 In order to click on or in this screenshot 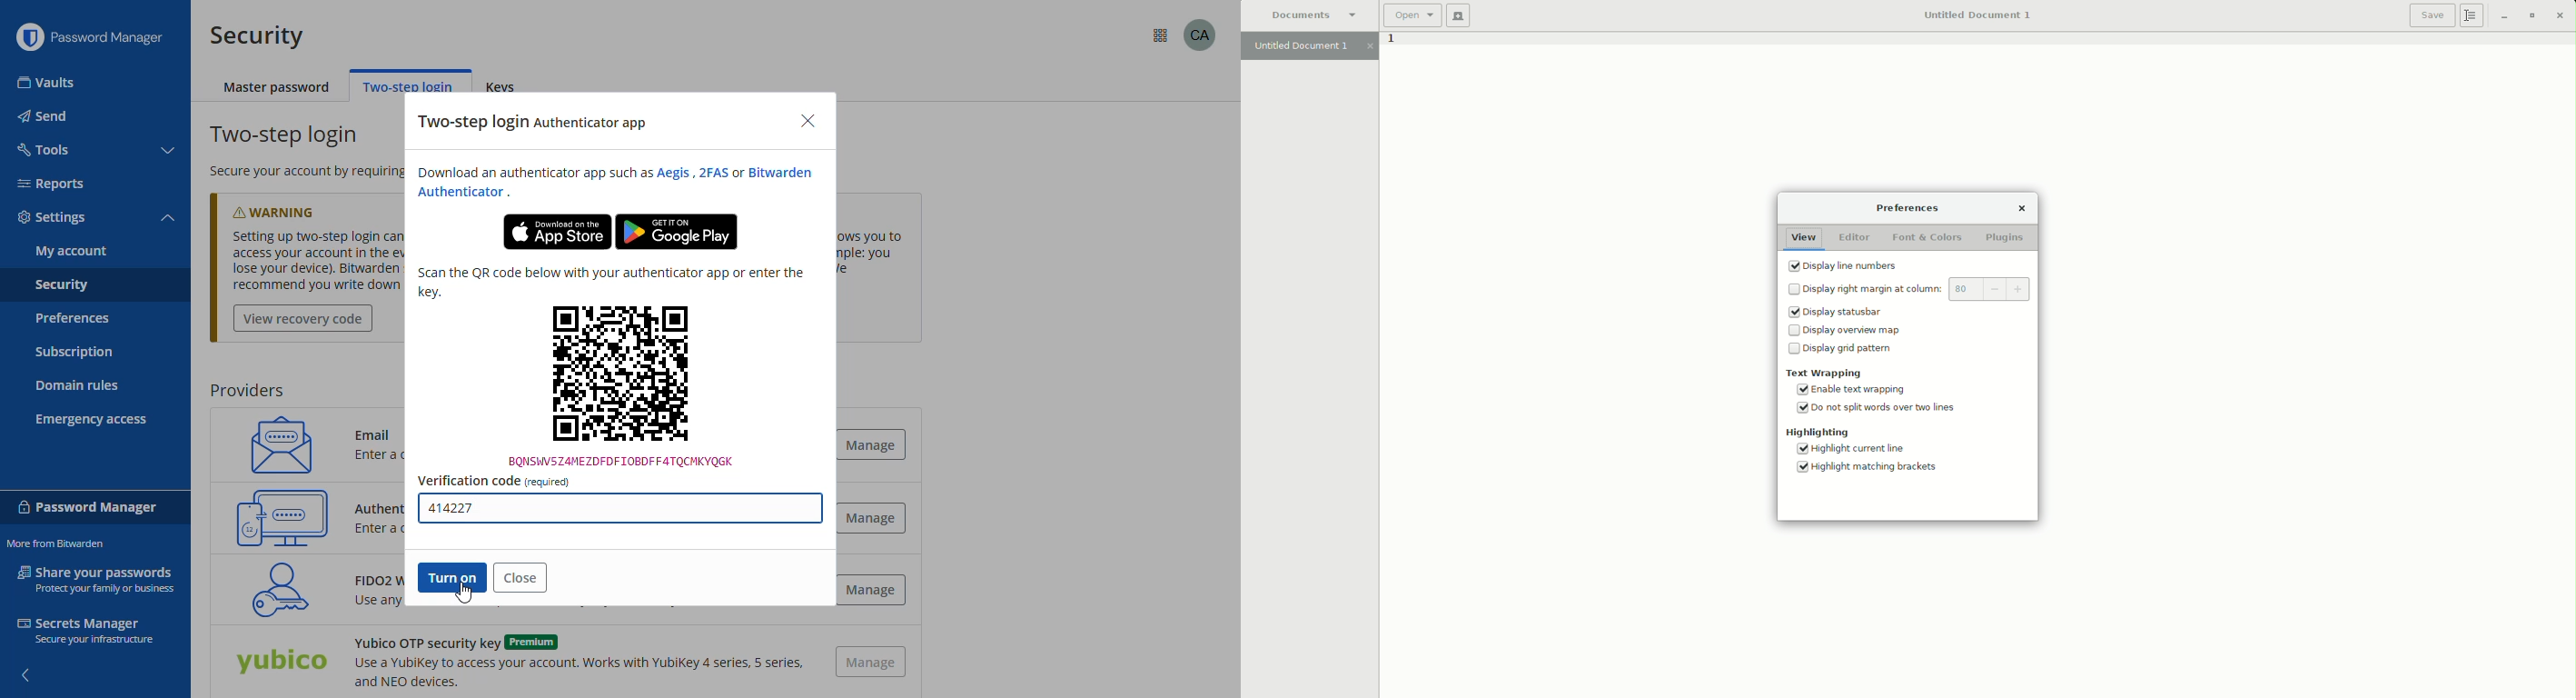, I will do `click(738, 174)`.